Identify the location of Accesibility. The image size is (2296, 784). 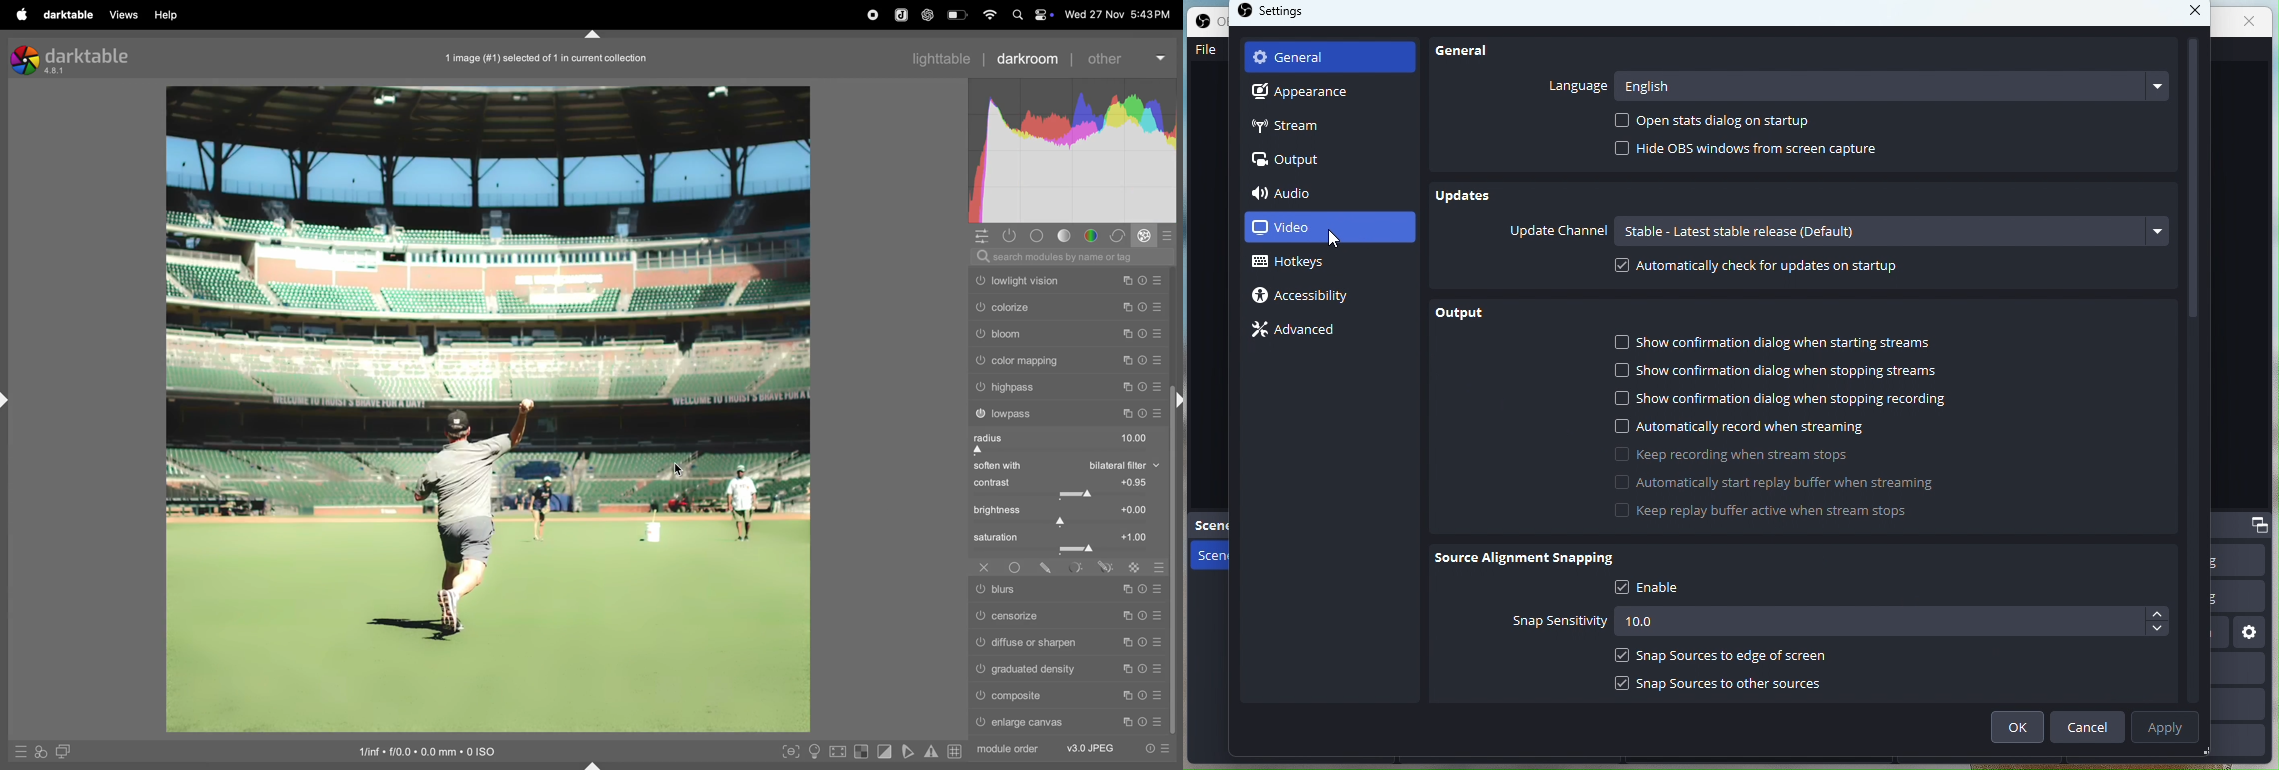
(1320, 298).